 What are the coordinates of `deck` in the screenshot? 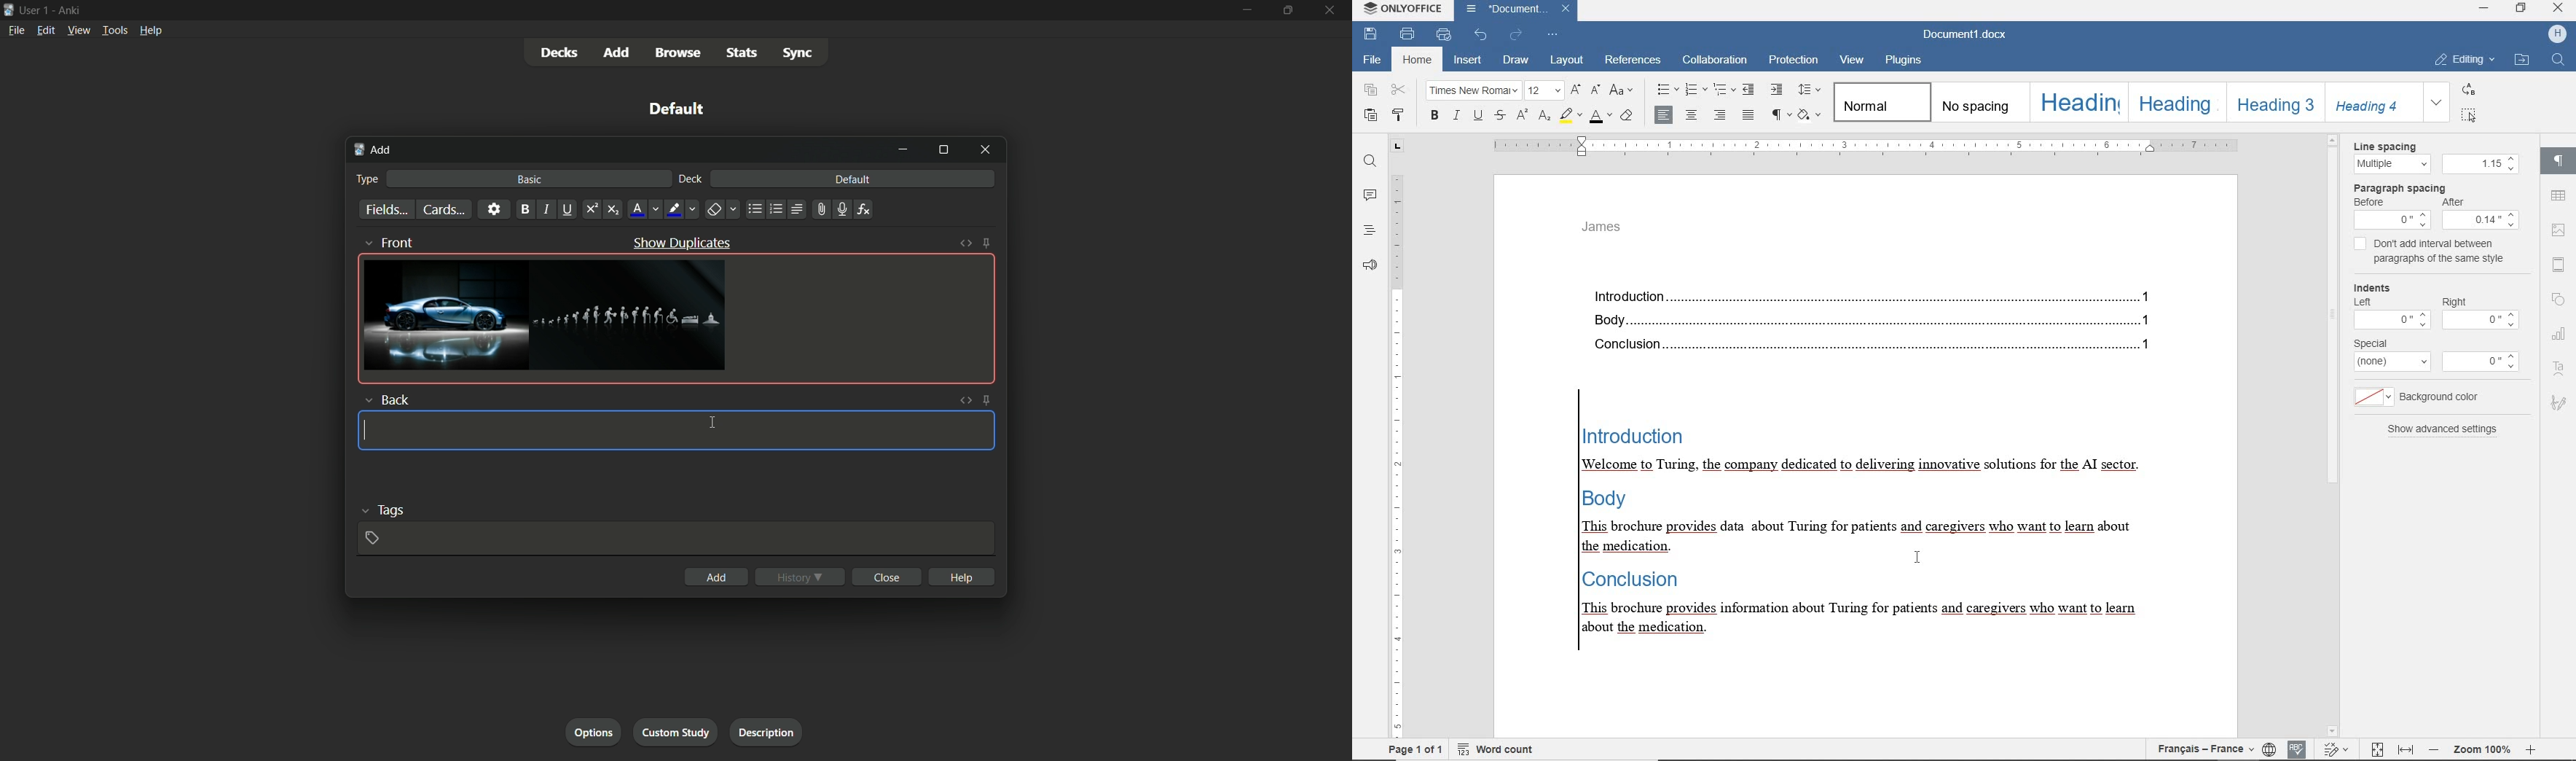 It's located at (691, 180).